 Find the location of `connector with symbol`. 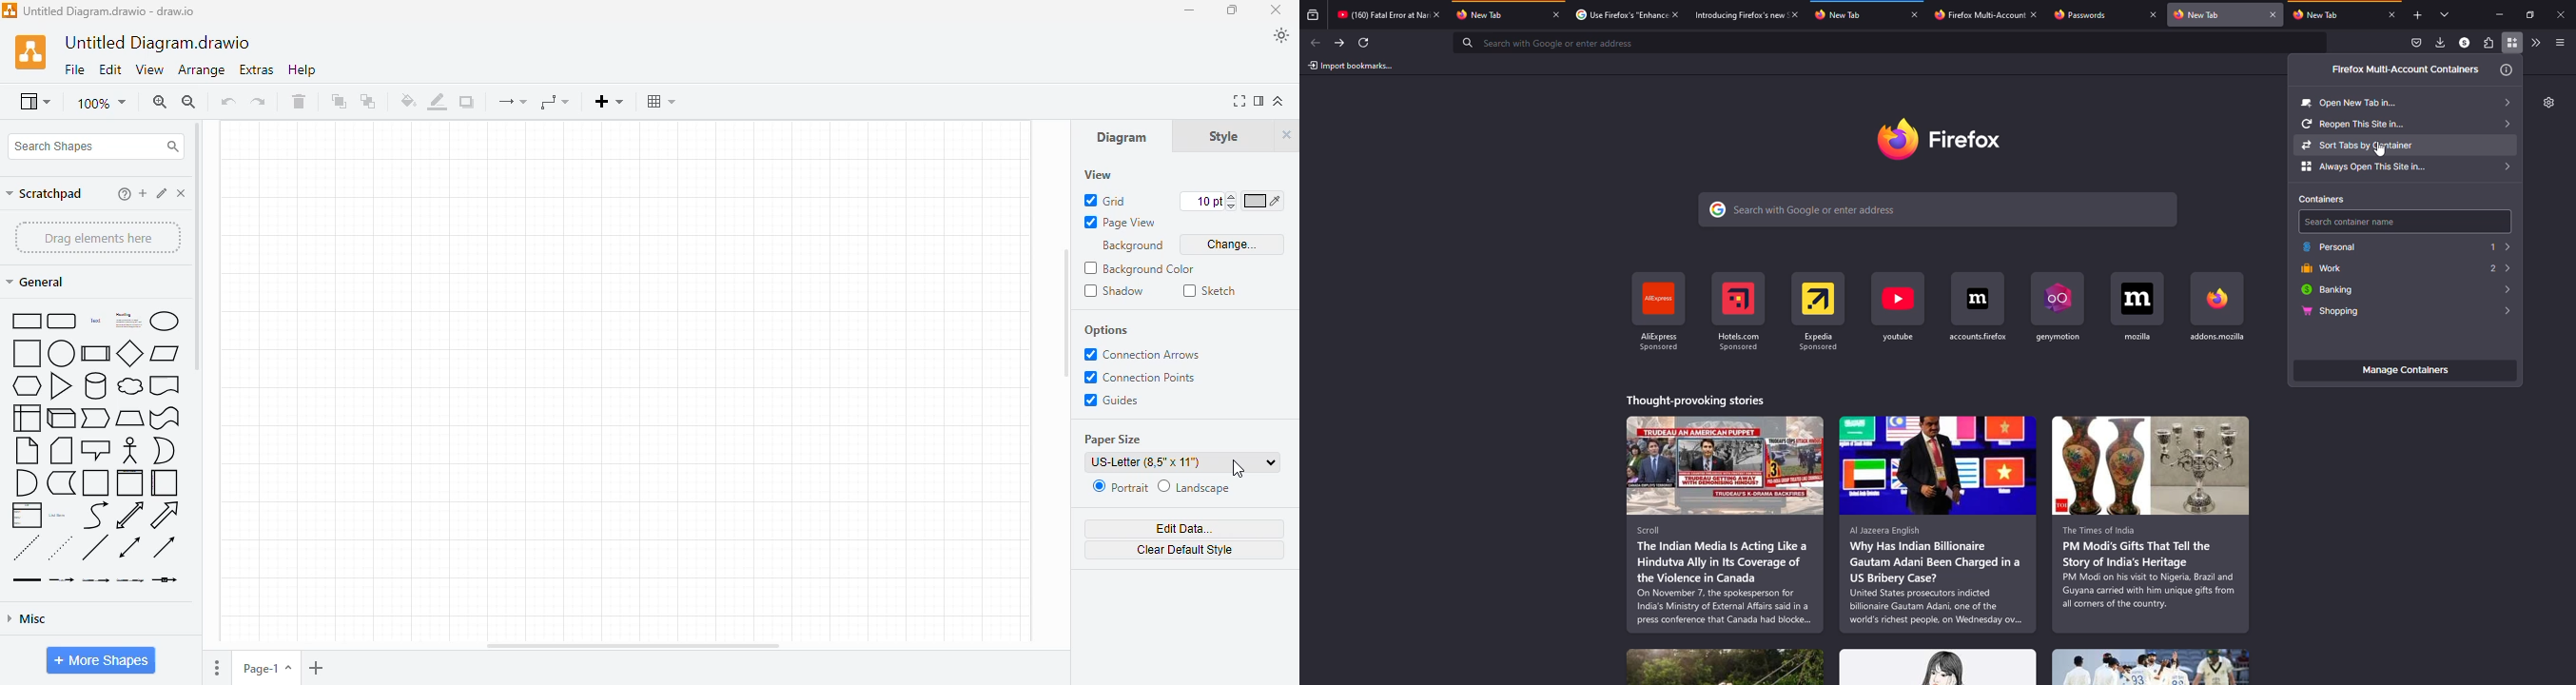

connector with symbol is located at coordinates (165, 579).